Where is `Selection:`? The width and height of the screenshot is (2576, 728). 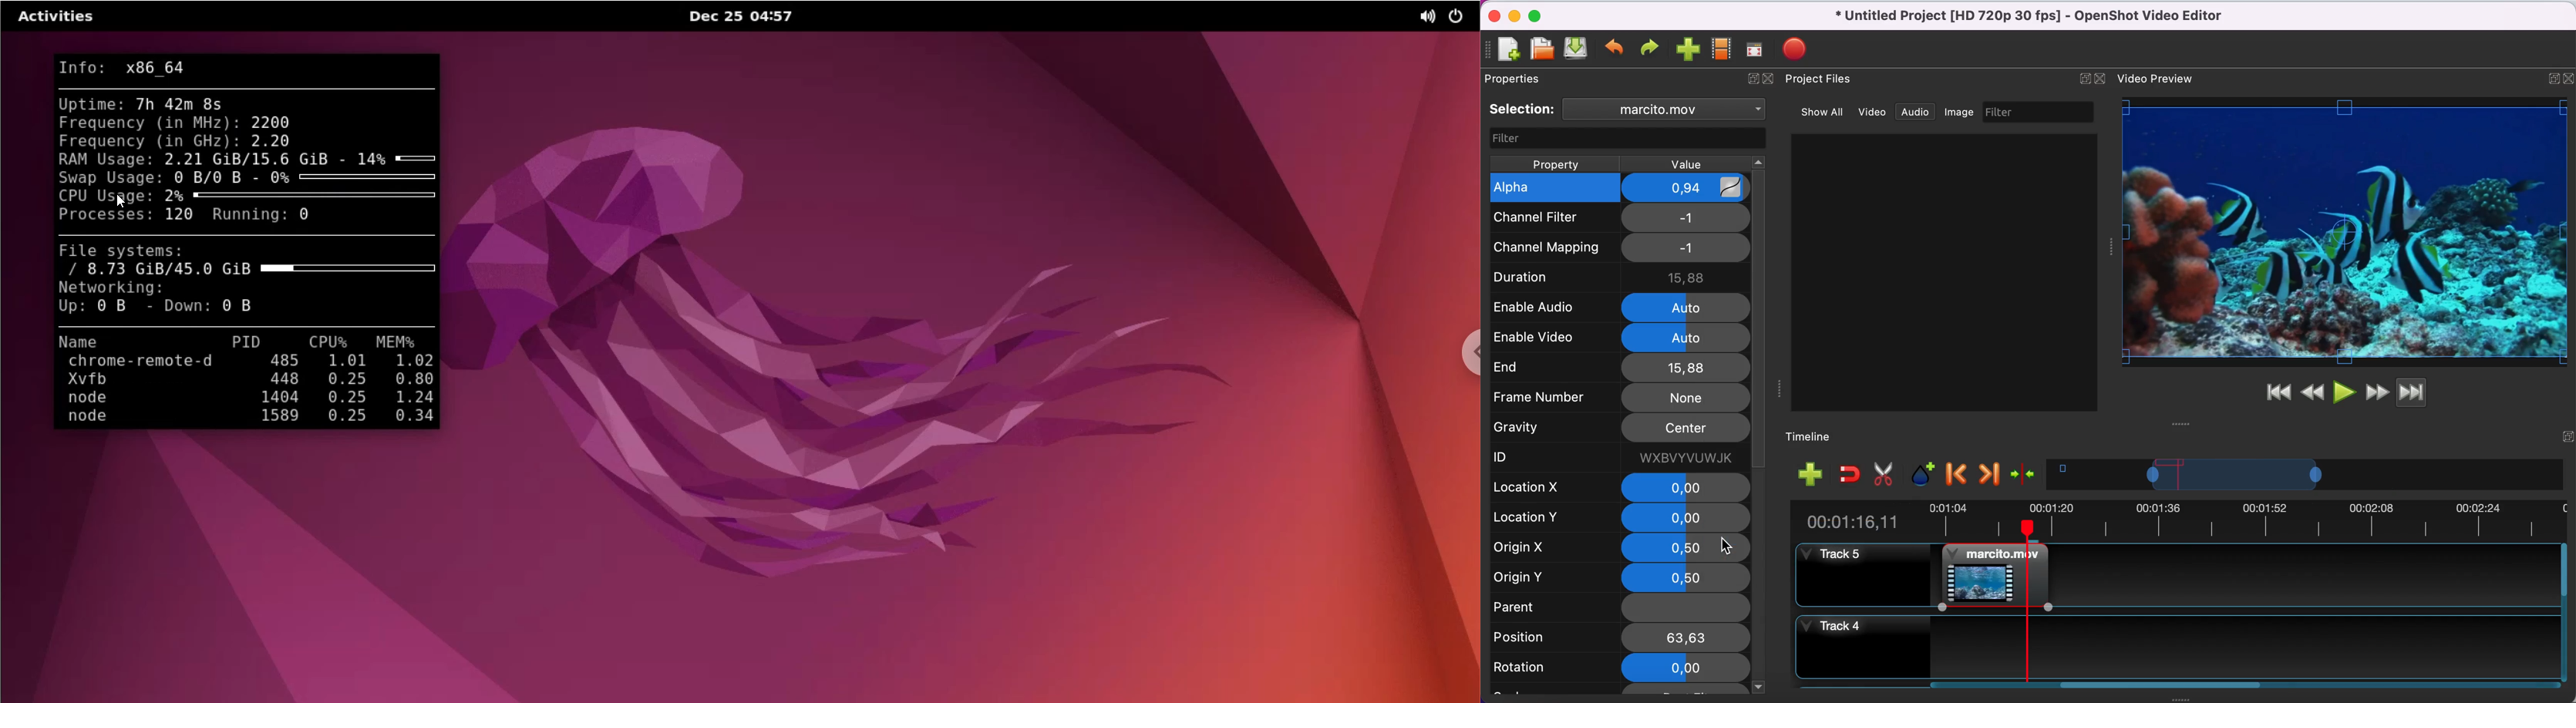
Selection: is located at coordinates (1523, 110).